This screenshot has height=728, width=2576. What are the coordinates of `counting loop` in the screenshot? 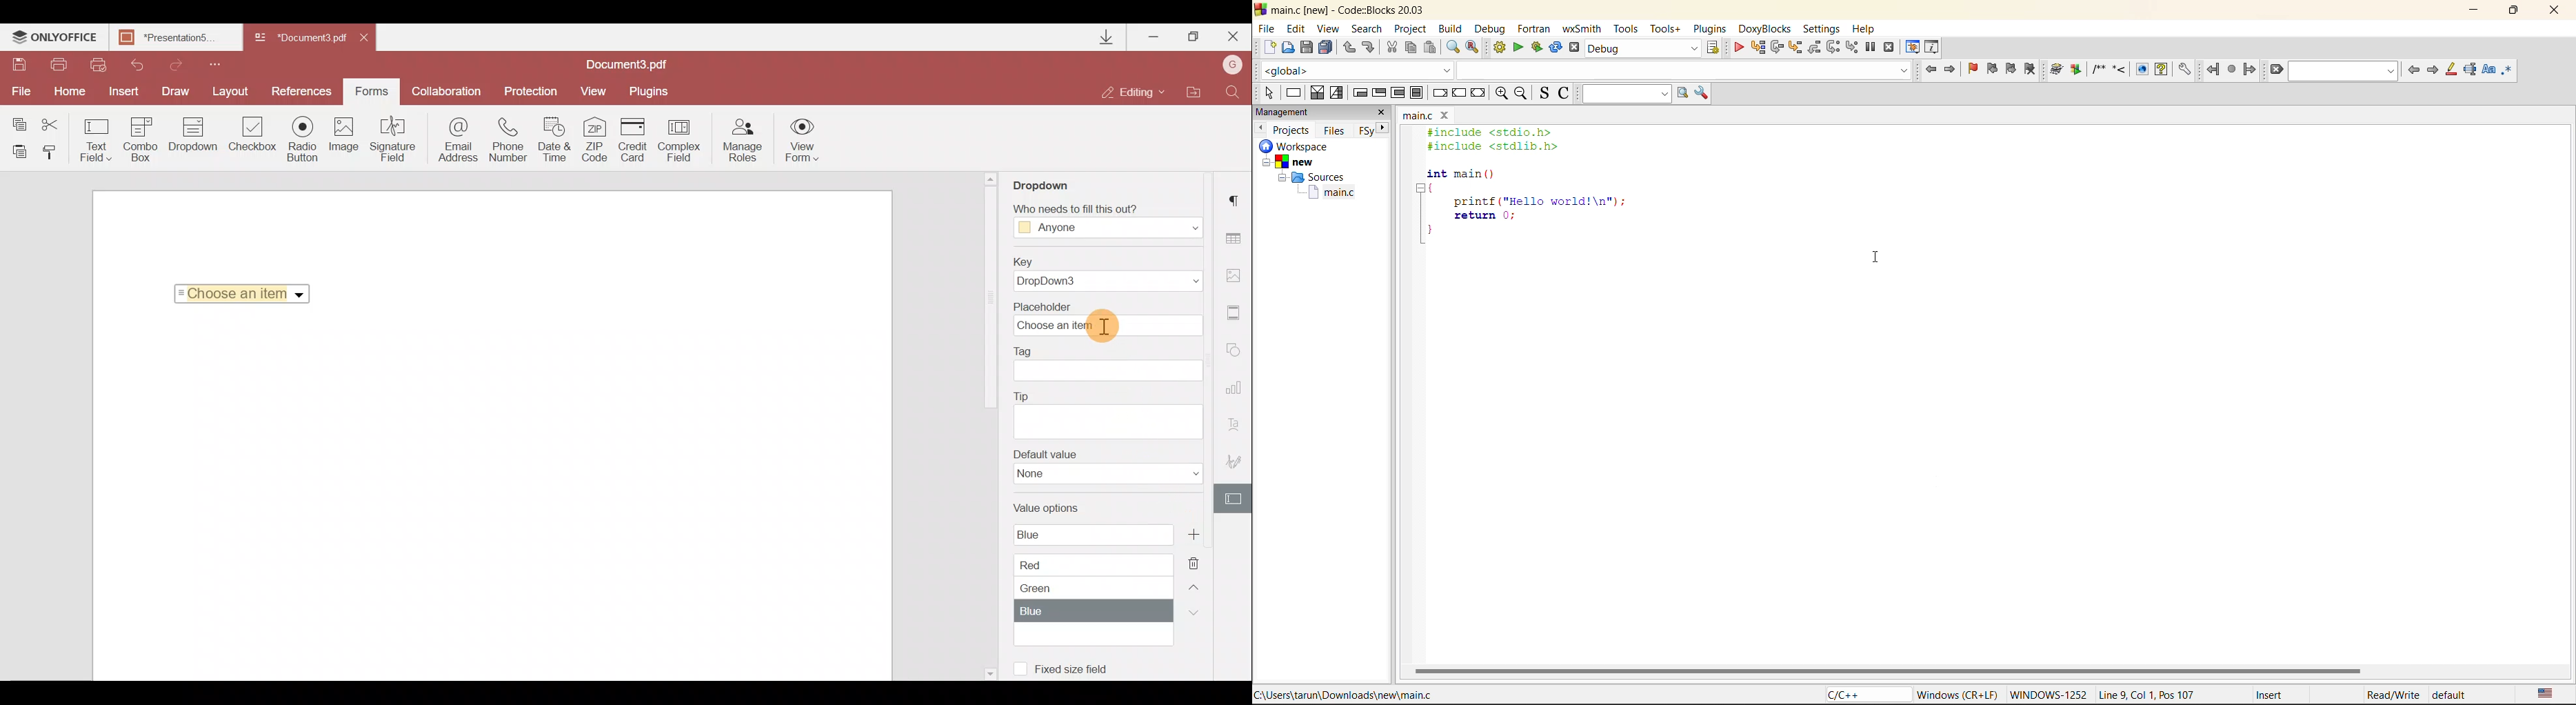 It's located at (1398, 94).